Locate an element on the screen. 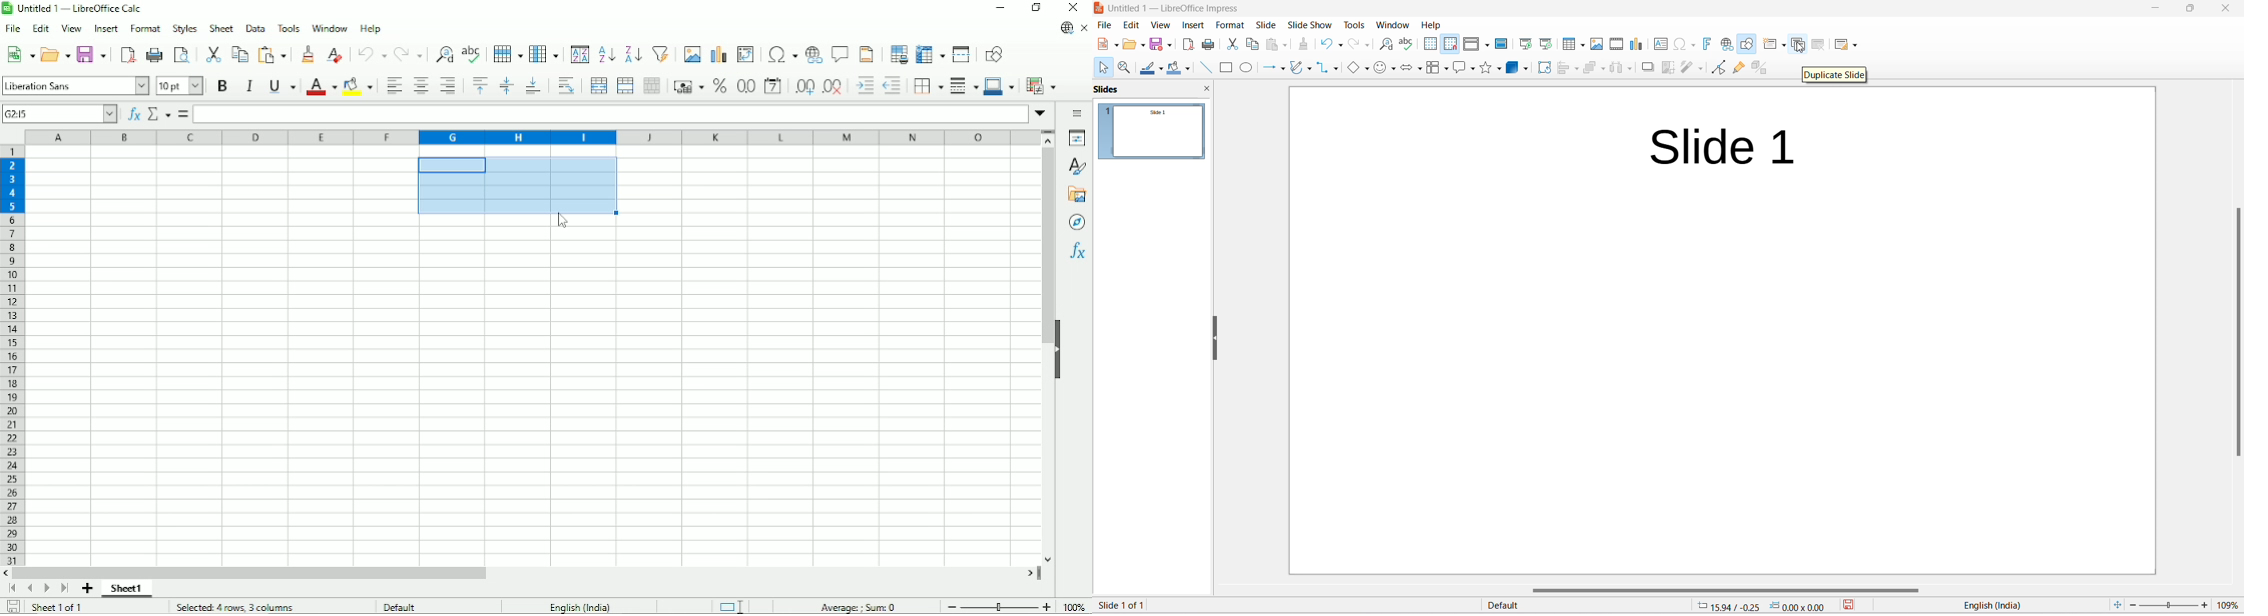 This screenshot has height=616, width=2268. redo is located at coordinates (1359, 45).